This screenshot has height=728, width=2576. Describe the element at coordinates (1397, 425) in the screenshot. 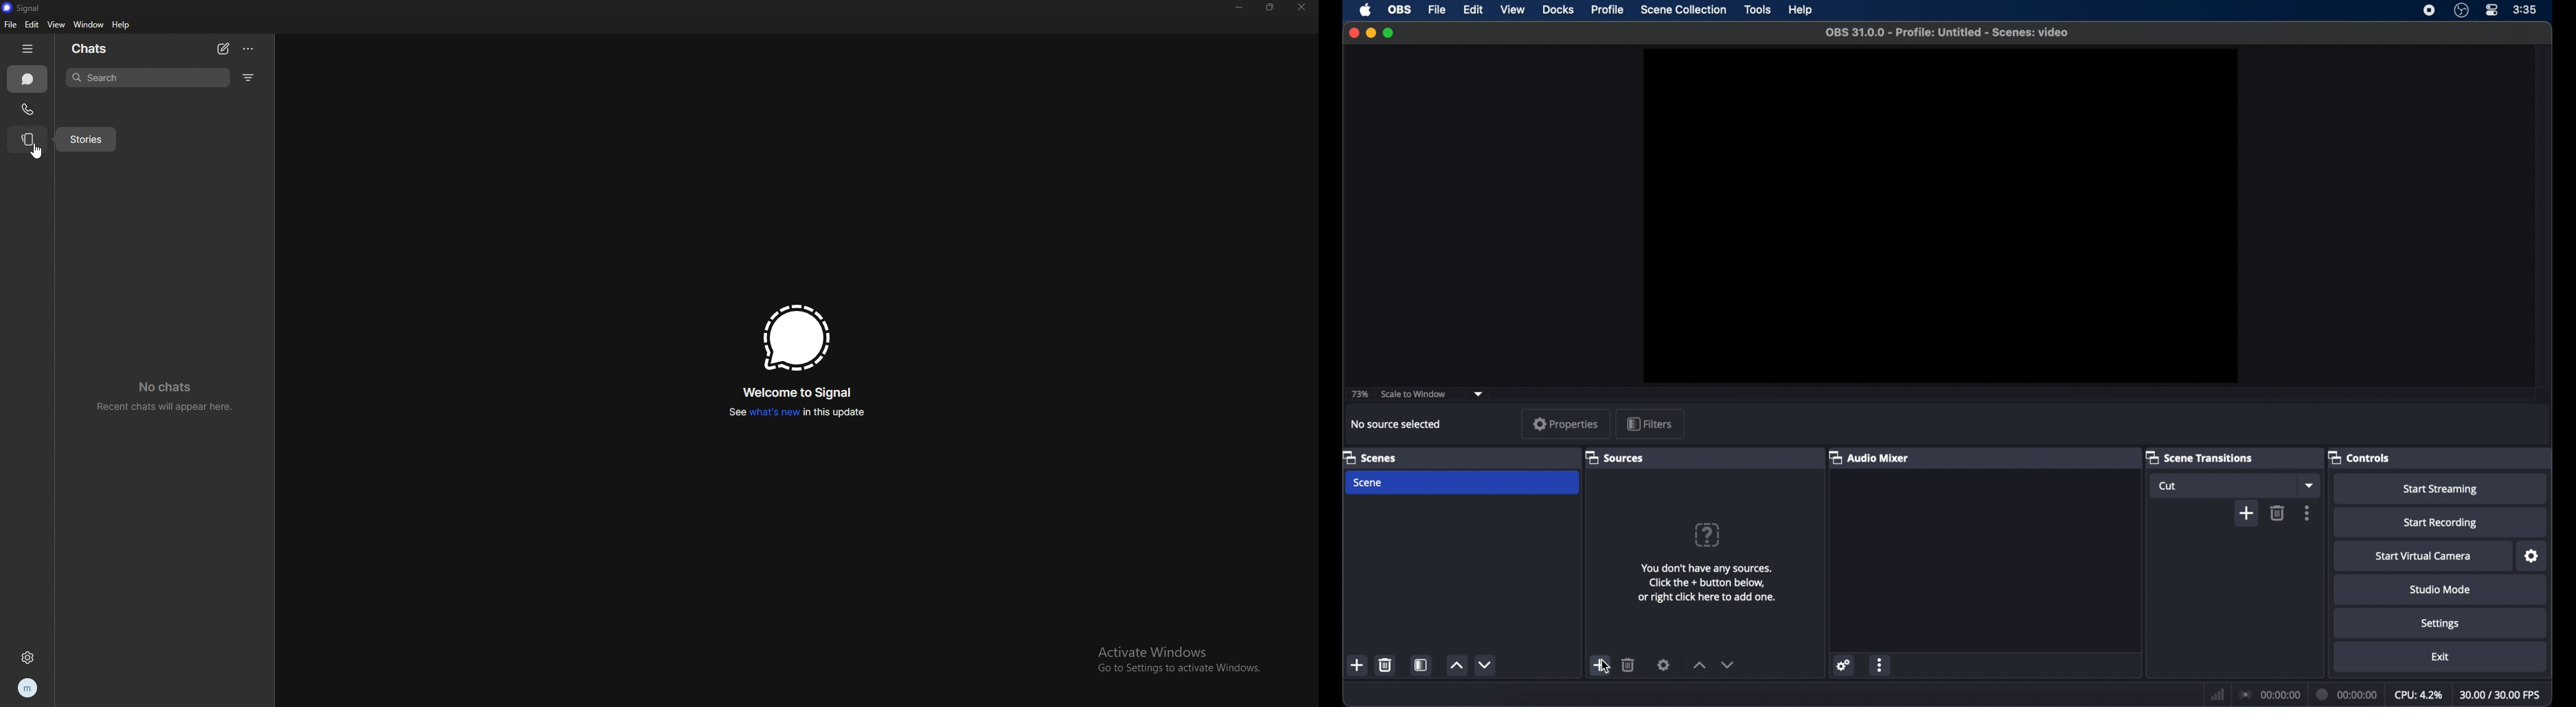

I see `no source selected` at that location.